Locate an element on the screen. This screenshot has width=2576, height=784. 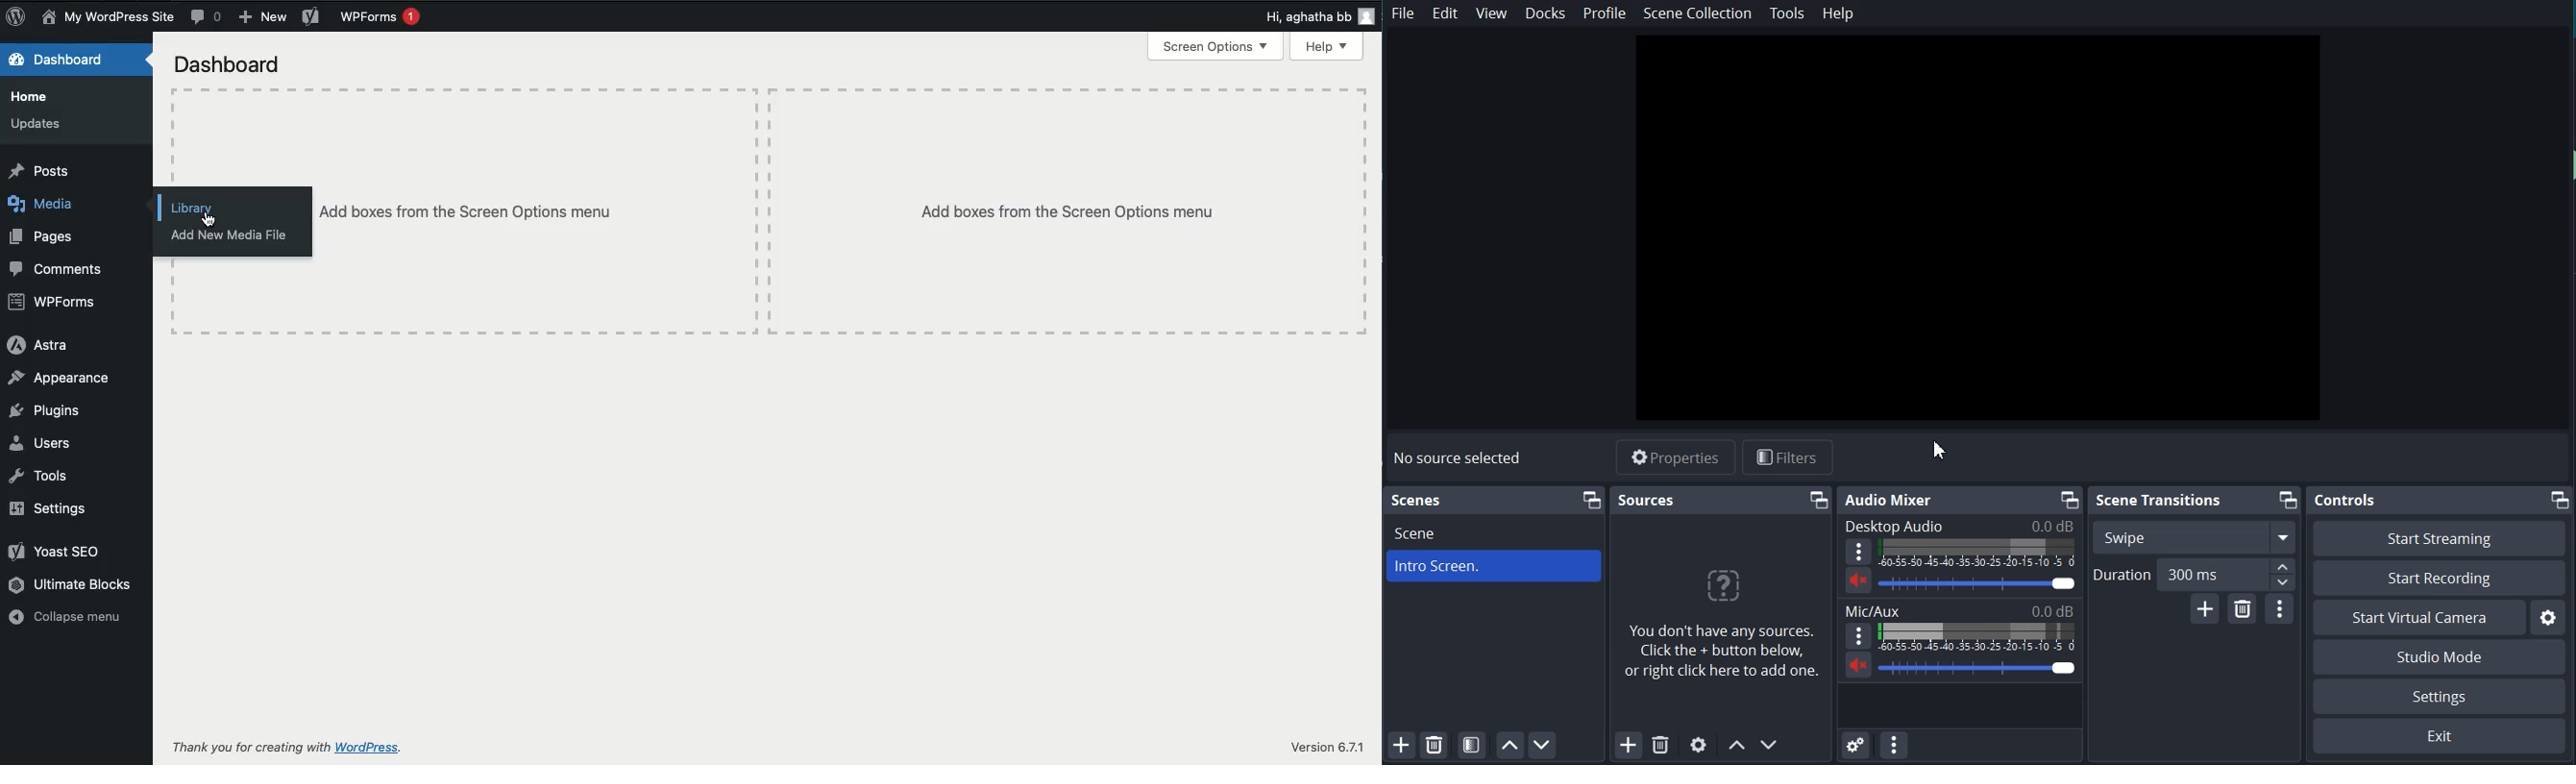
Open Source Properties is located at coordinates (1699, 746).